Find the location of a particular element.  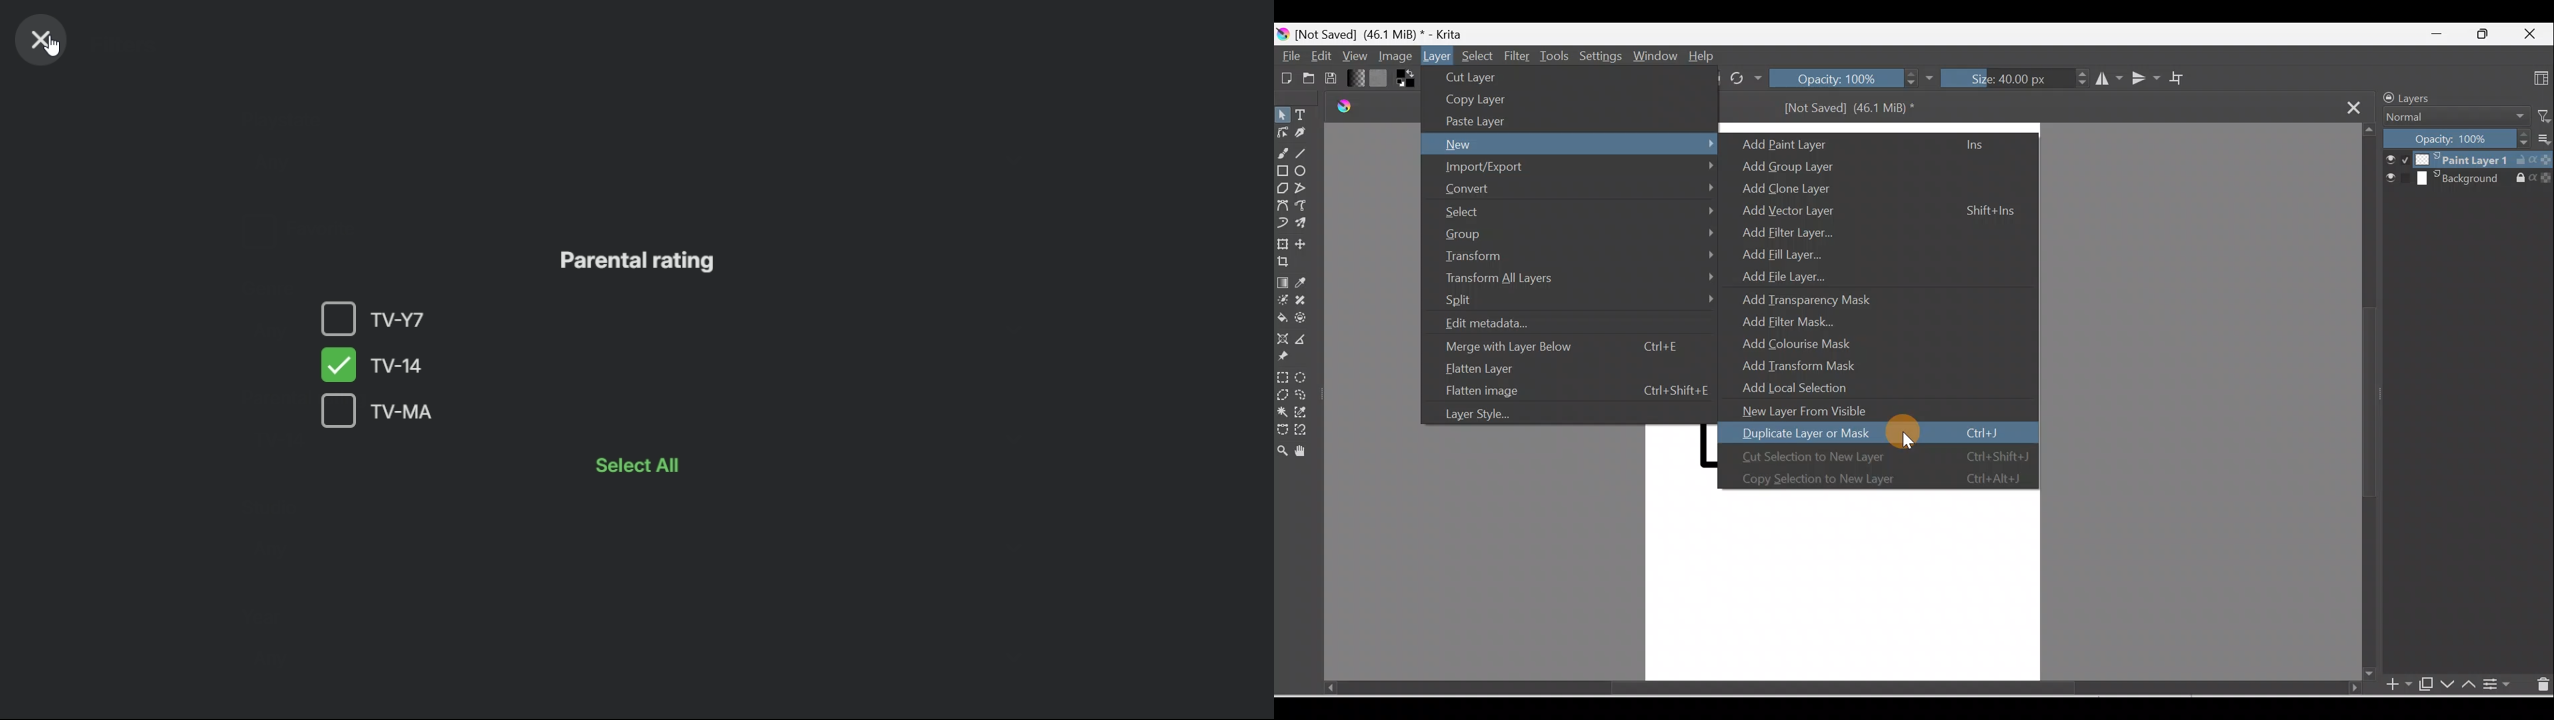

Image is located at coordinates (1393, 57).